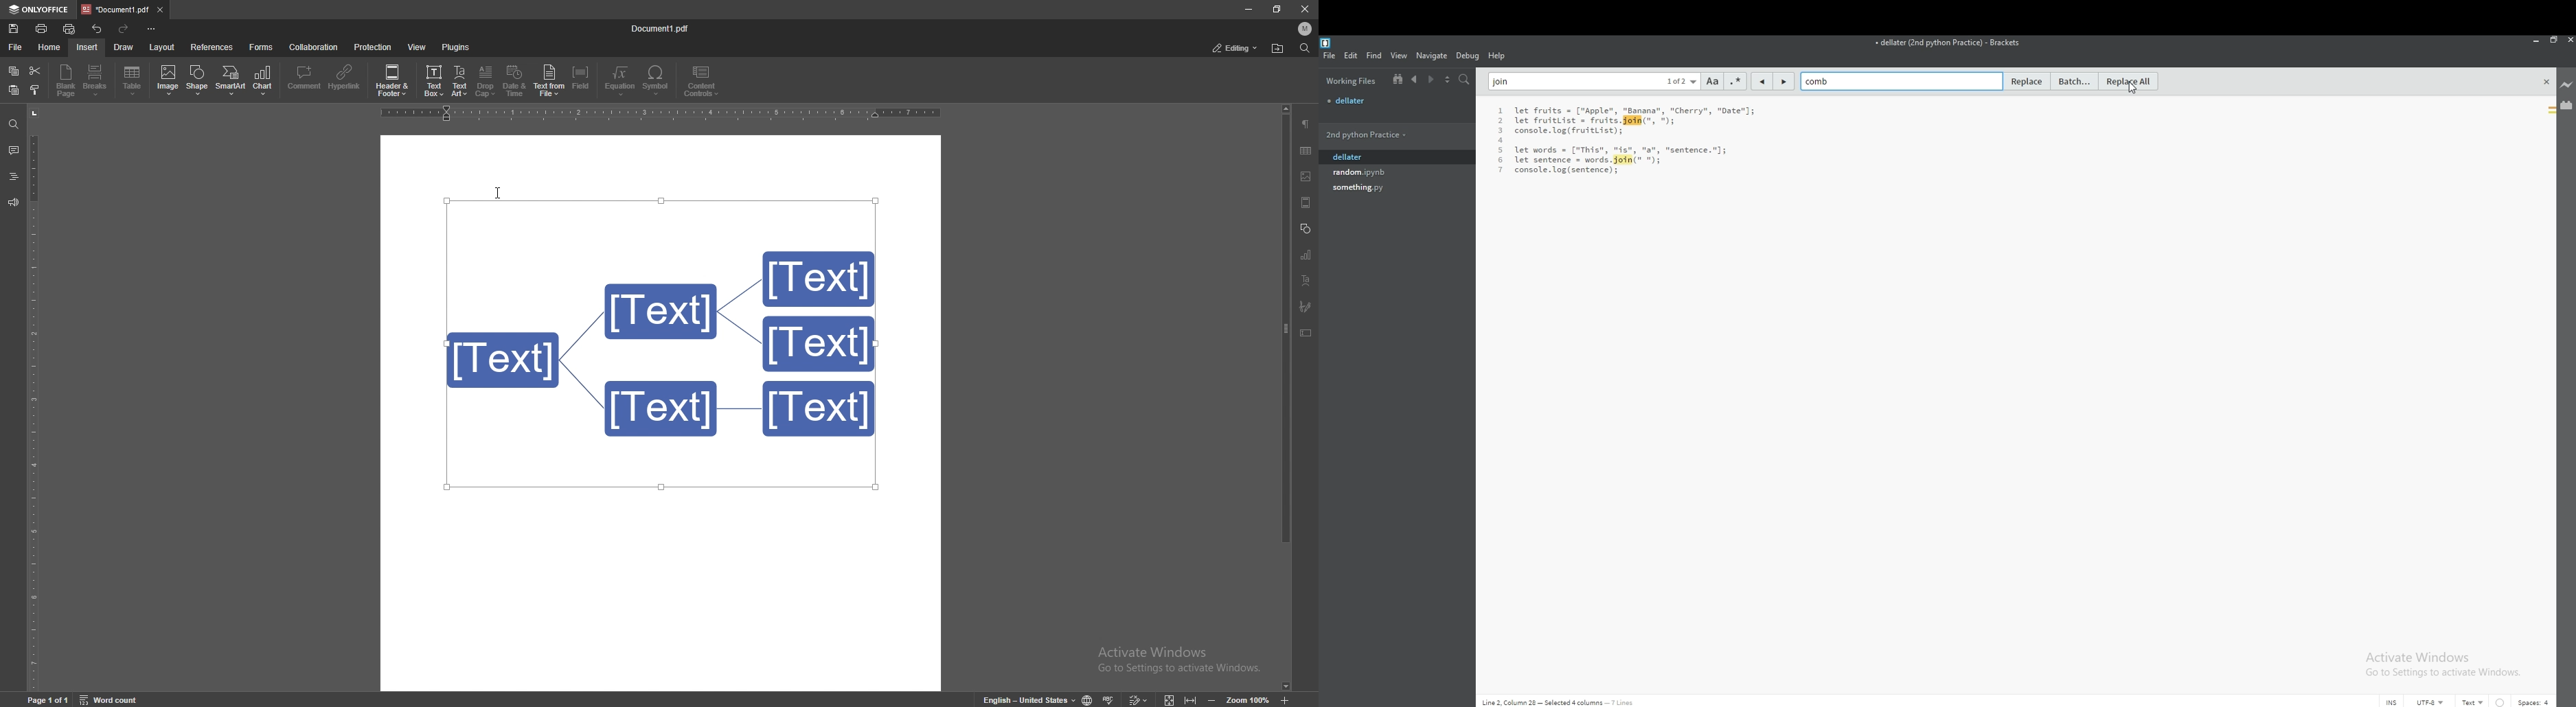 Image resolution: width=2576 pixels, height=728 pixels. Describe the element at coordinates (2500, 702) in the screenshot. I see `indent` at that location.